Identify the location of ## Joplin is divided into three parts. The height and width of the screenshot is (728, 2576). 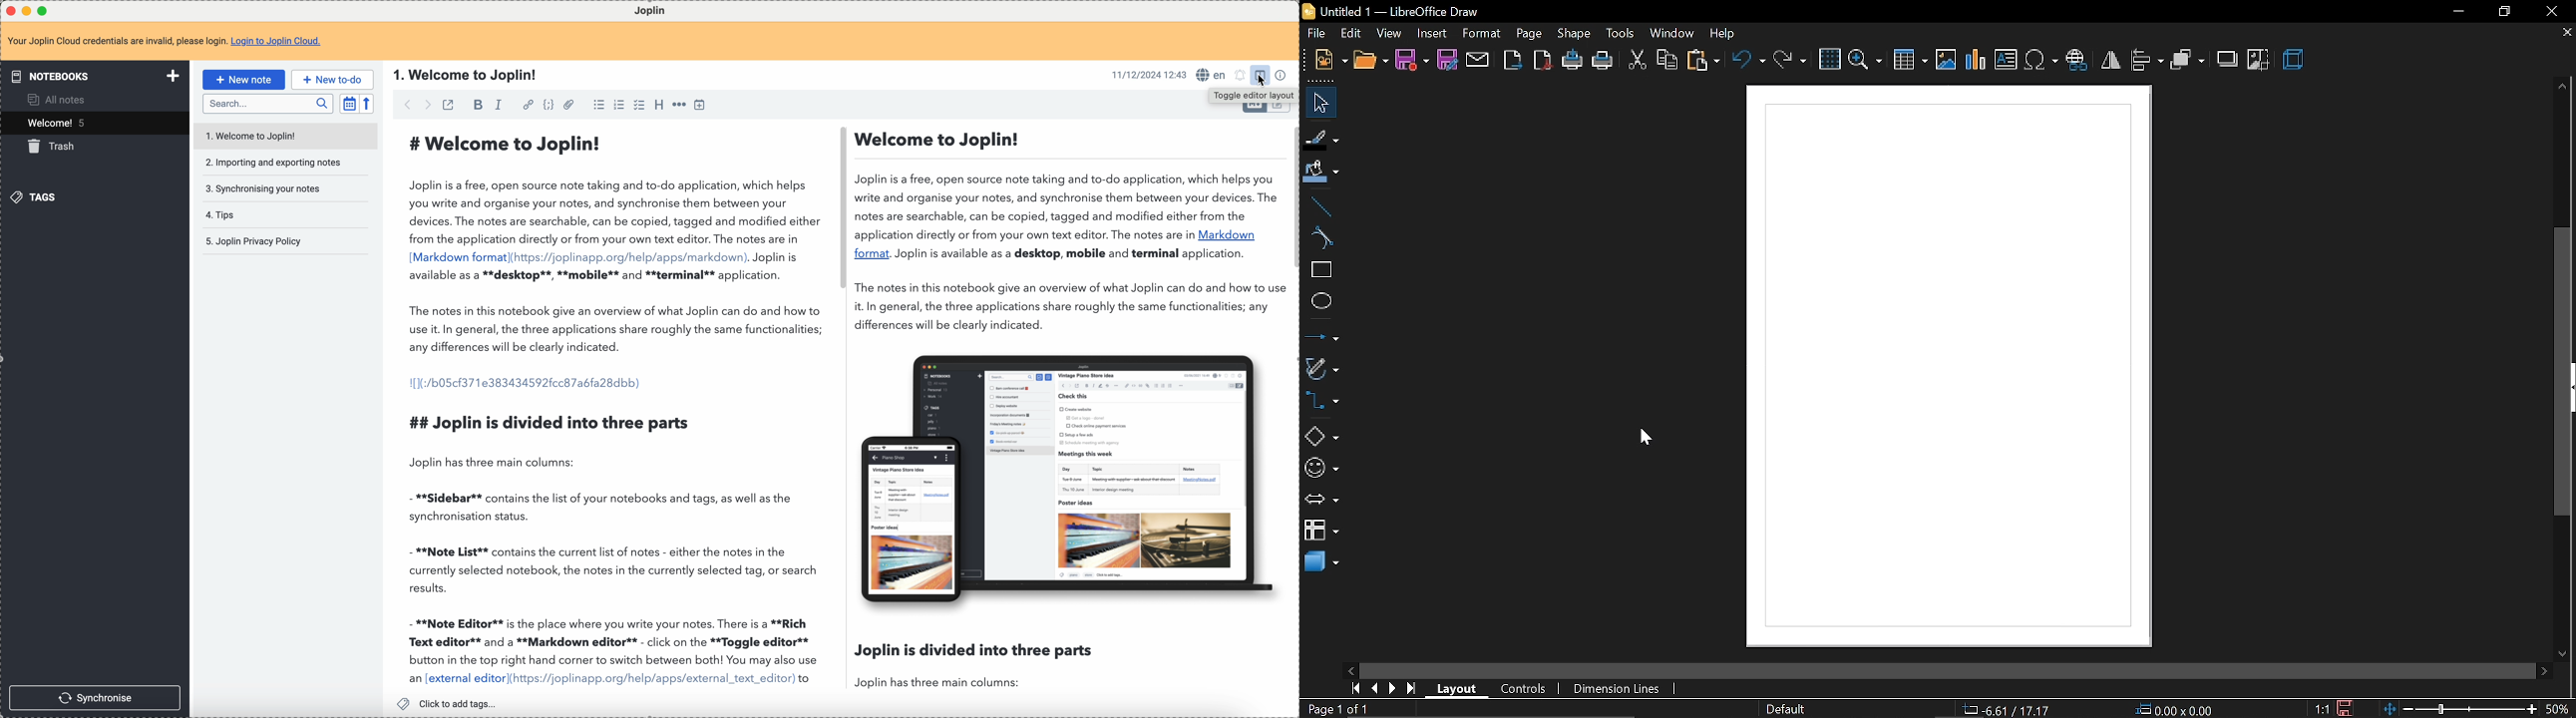
(552, 423).